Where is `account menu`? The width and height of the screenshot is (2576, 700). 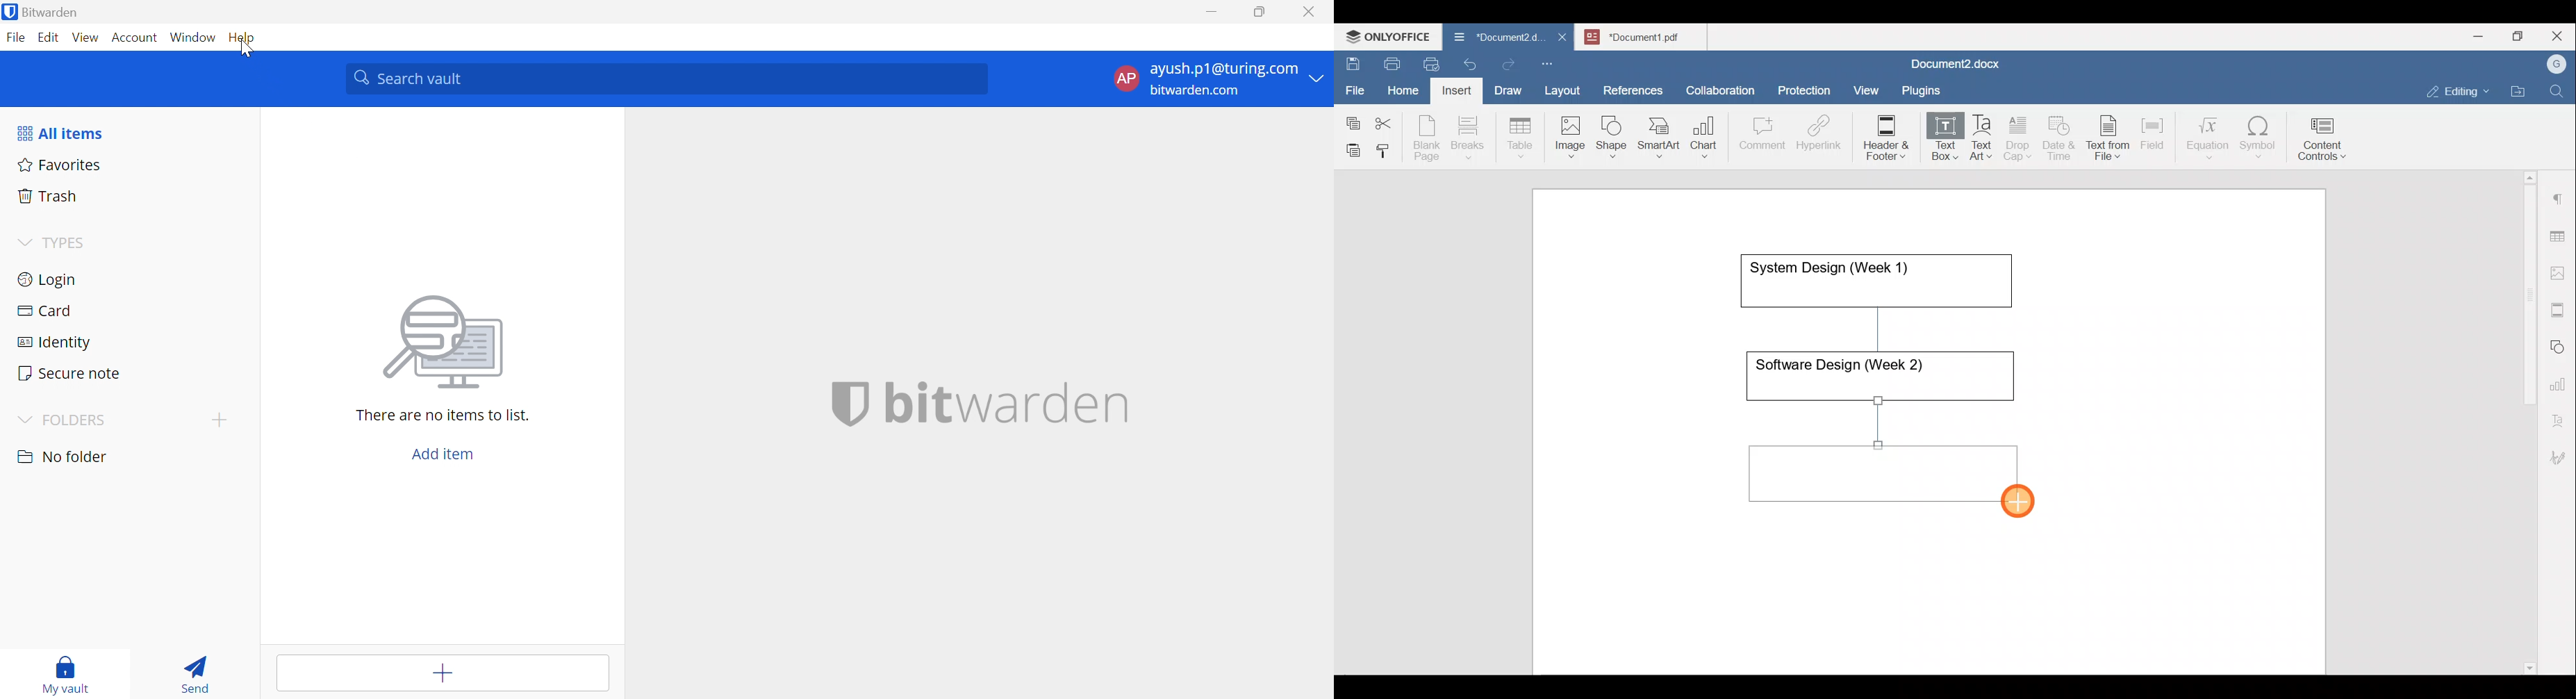 account menu is located at coordinates (1215, 79).